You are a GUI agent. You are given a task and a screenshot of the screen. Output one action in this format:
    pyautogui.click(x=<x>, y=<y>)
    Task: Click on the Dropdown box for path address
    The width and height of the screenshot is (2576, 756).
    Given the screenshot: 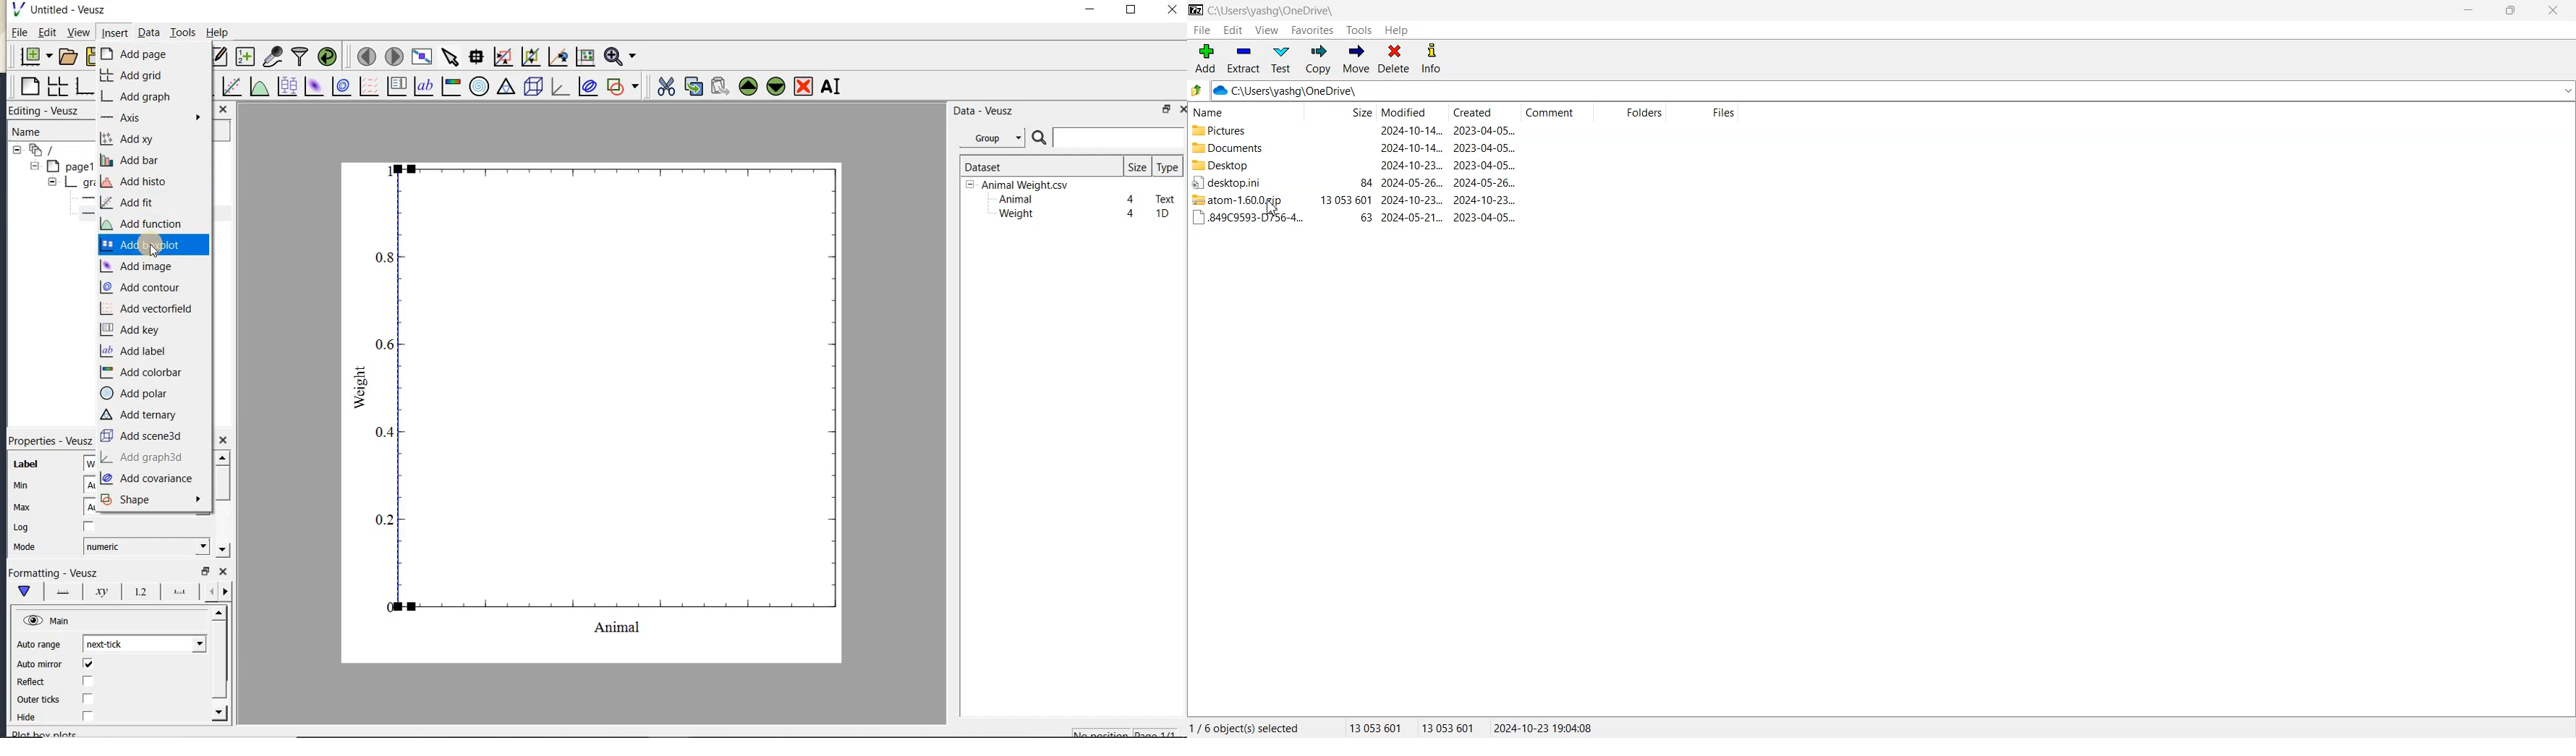 What is the action you would take?
    pyautogui.click(x=2567, y=91)
    